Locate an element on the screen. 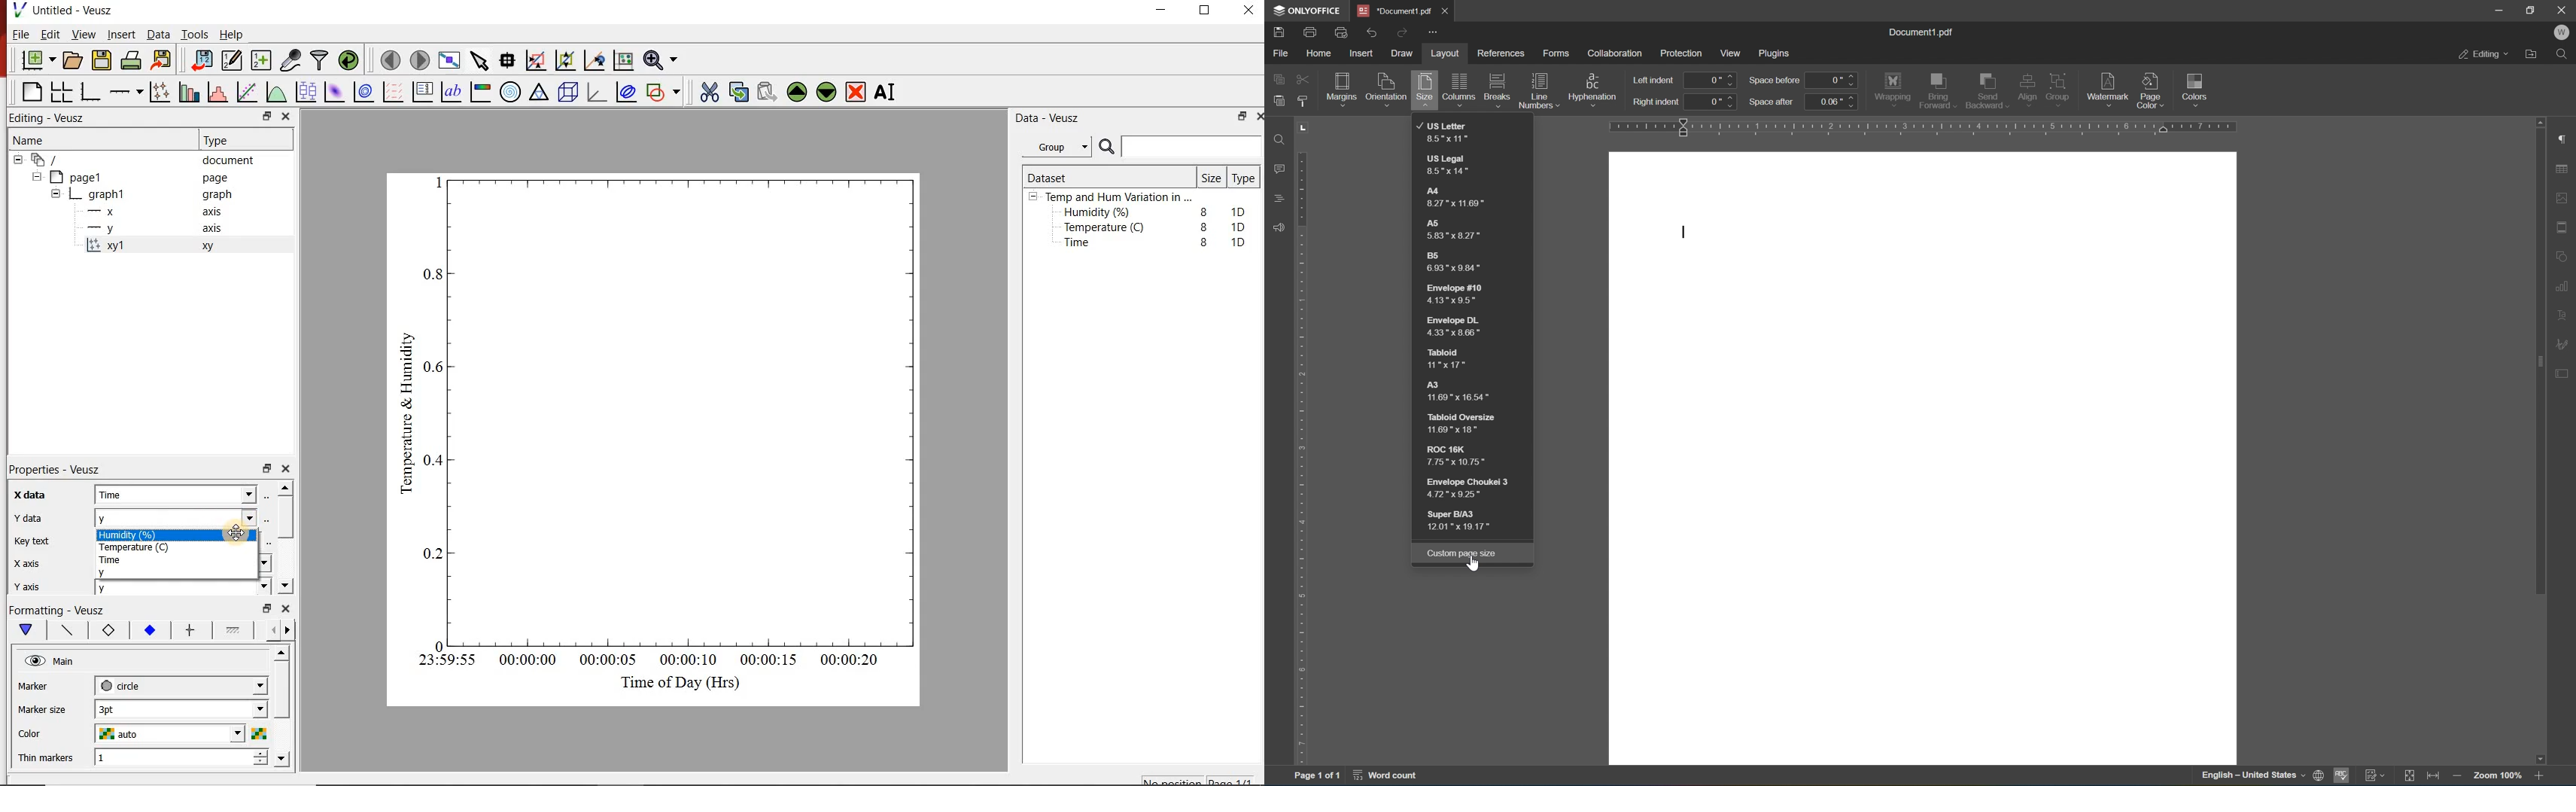 The width and height of the screenshot is (2576, 812). Search bar is located at coordinates (1180, 147).